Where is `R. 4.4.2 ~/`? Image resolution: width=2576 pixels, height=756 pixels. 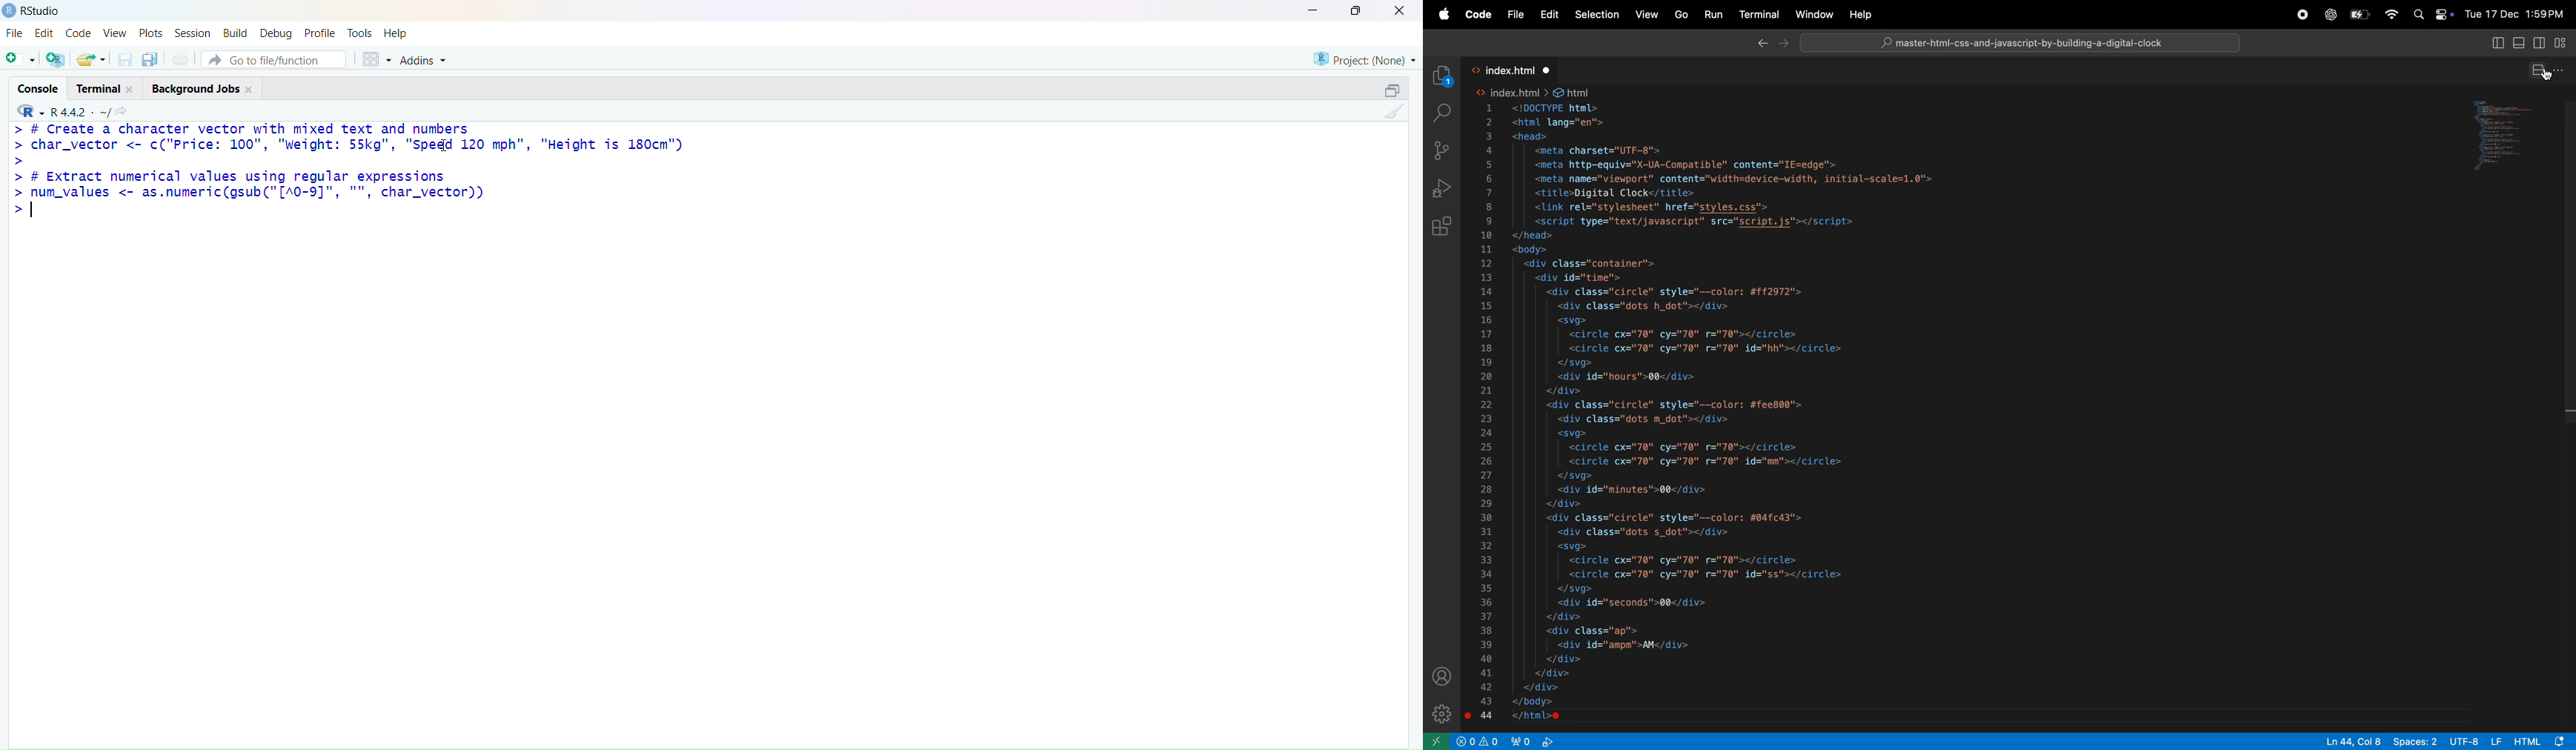 R. 4.4.2 ~/ is located at coordinates (79, 113).